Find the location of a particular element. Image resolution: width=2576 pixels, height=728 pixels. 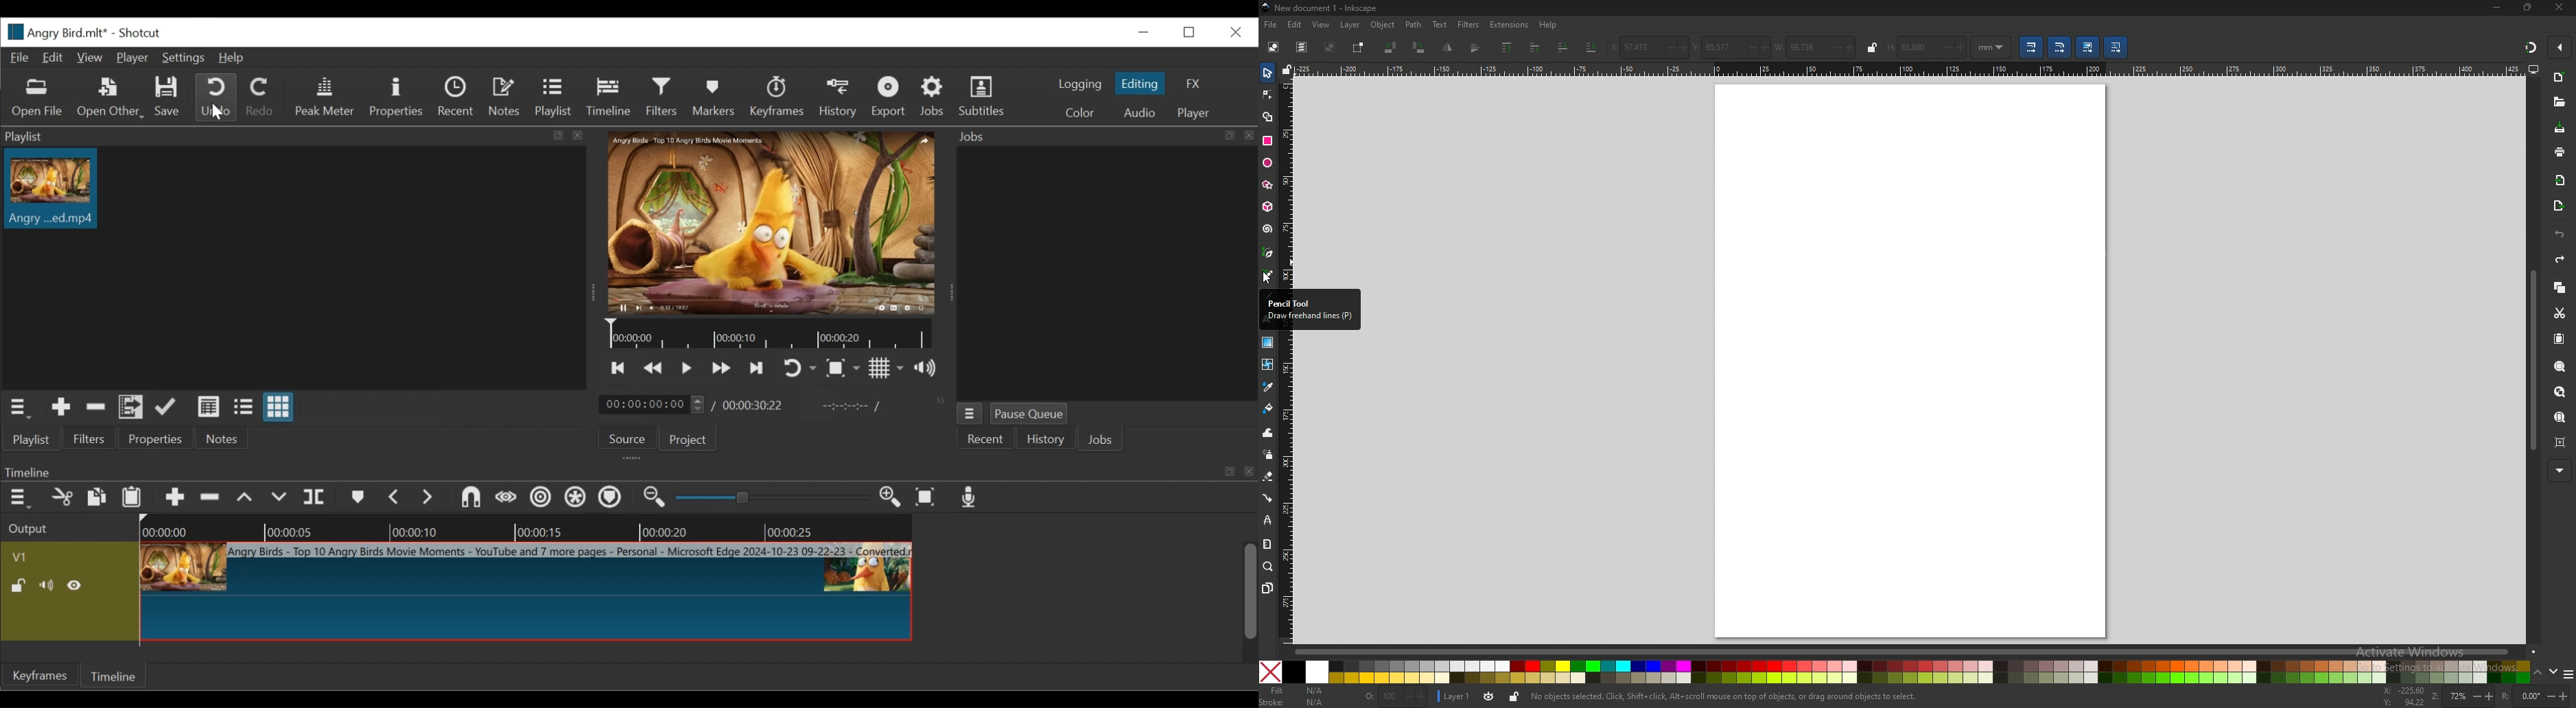

Project is located at coordinates (690, 439).